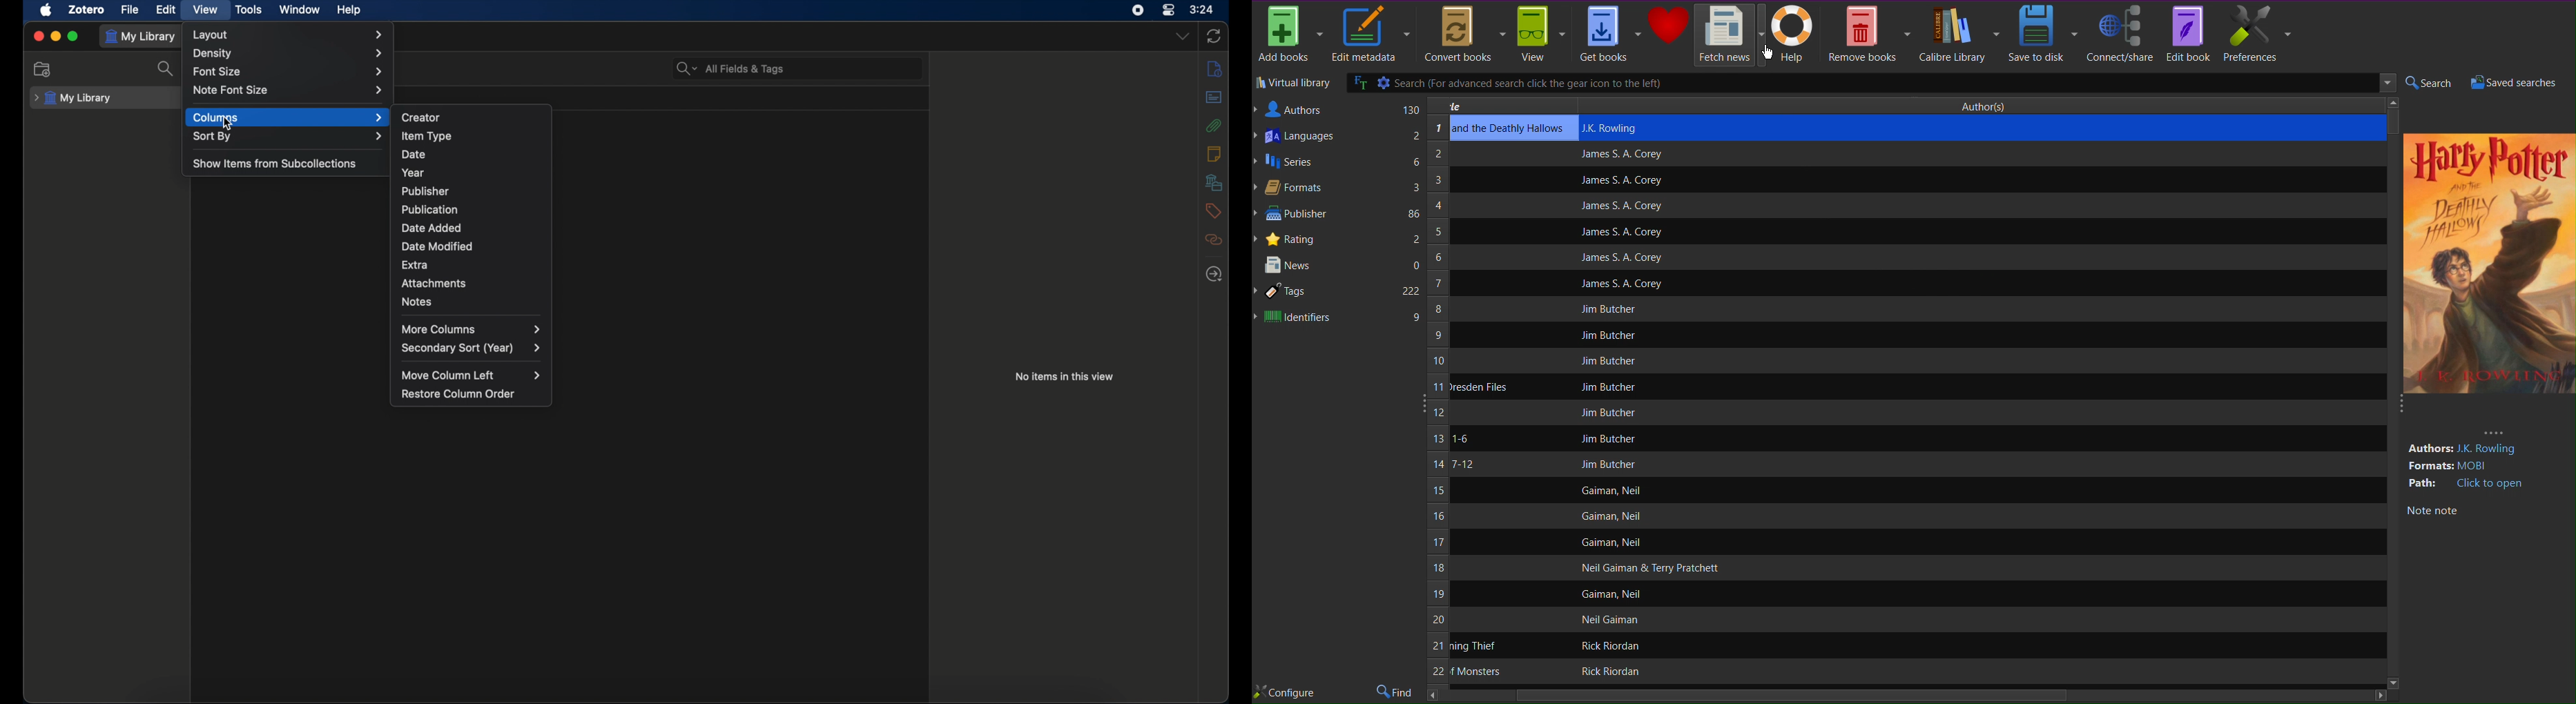 This screenshot has height=728, width=2576. What do you see at coordinates (1617, 127) in the screenshot?
I see `JK. Rowling` at bounding box center [1617, 127].